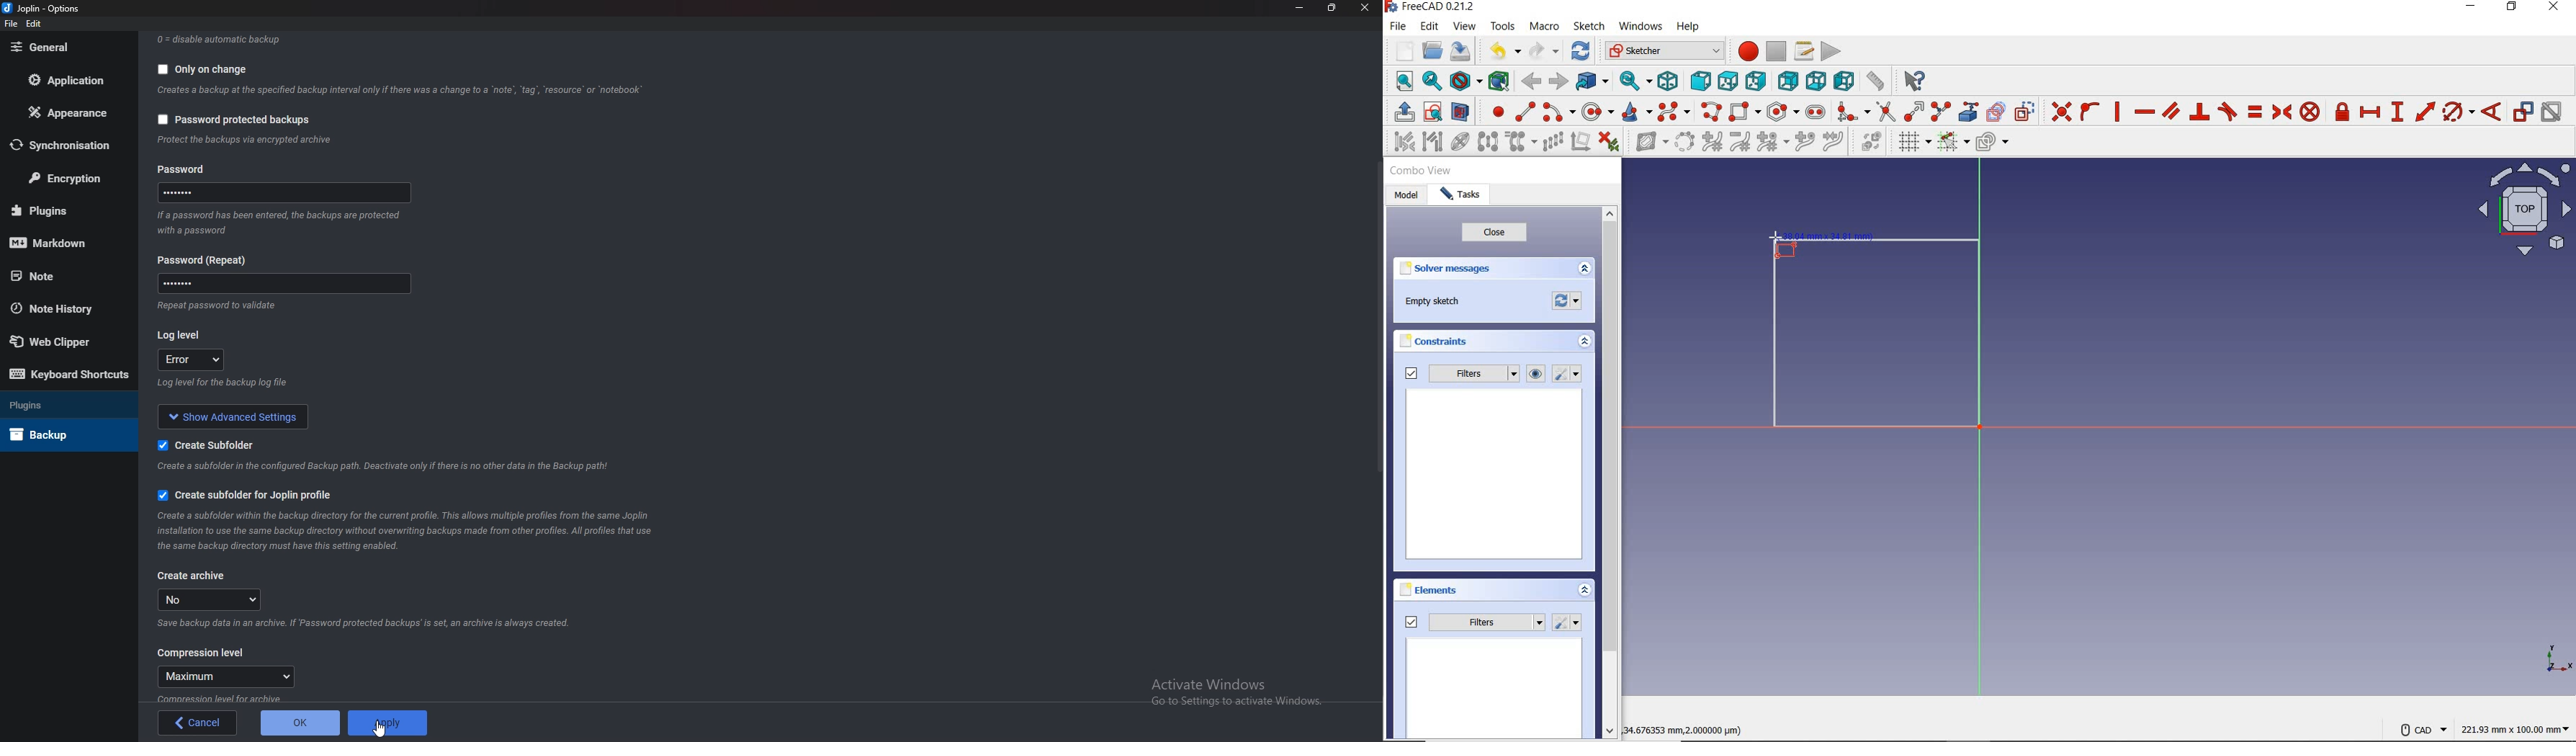 This screenshot has width=2576, height=756. I want to click on macro recording, so click(1746, 53).